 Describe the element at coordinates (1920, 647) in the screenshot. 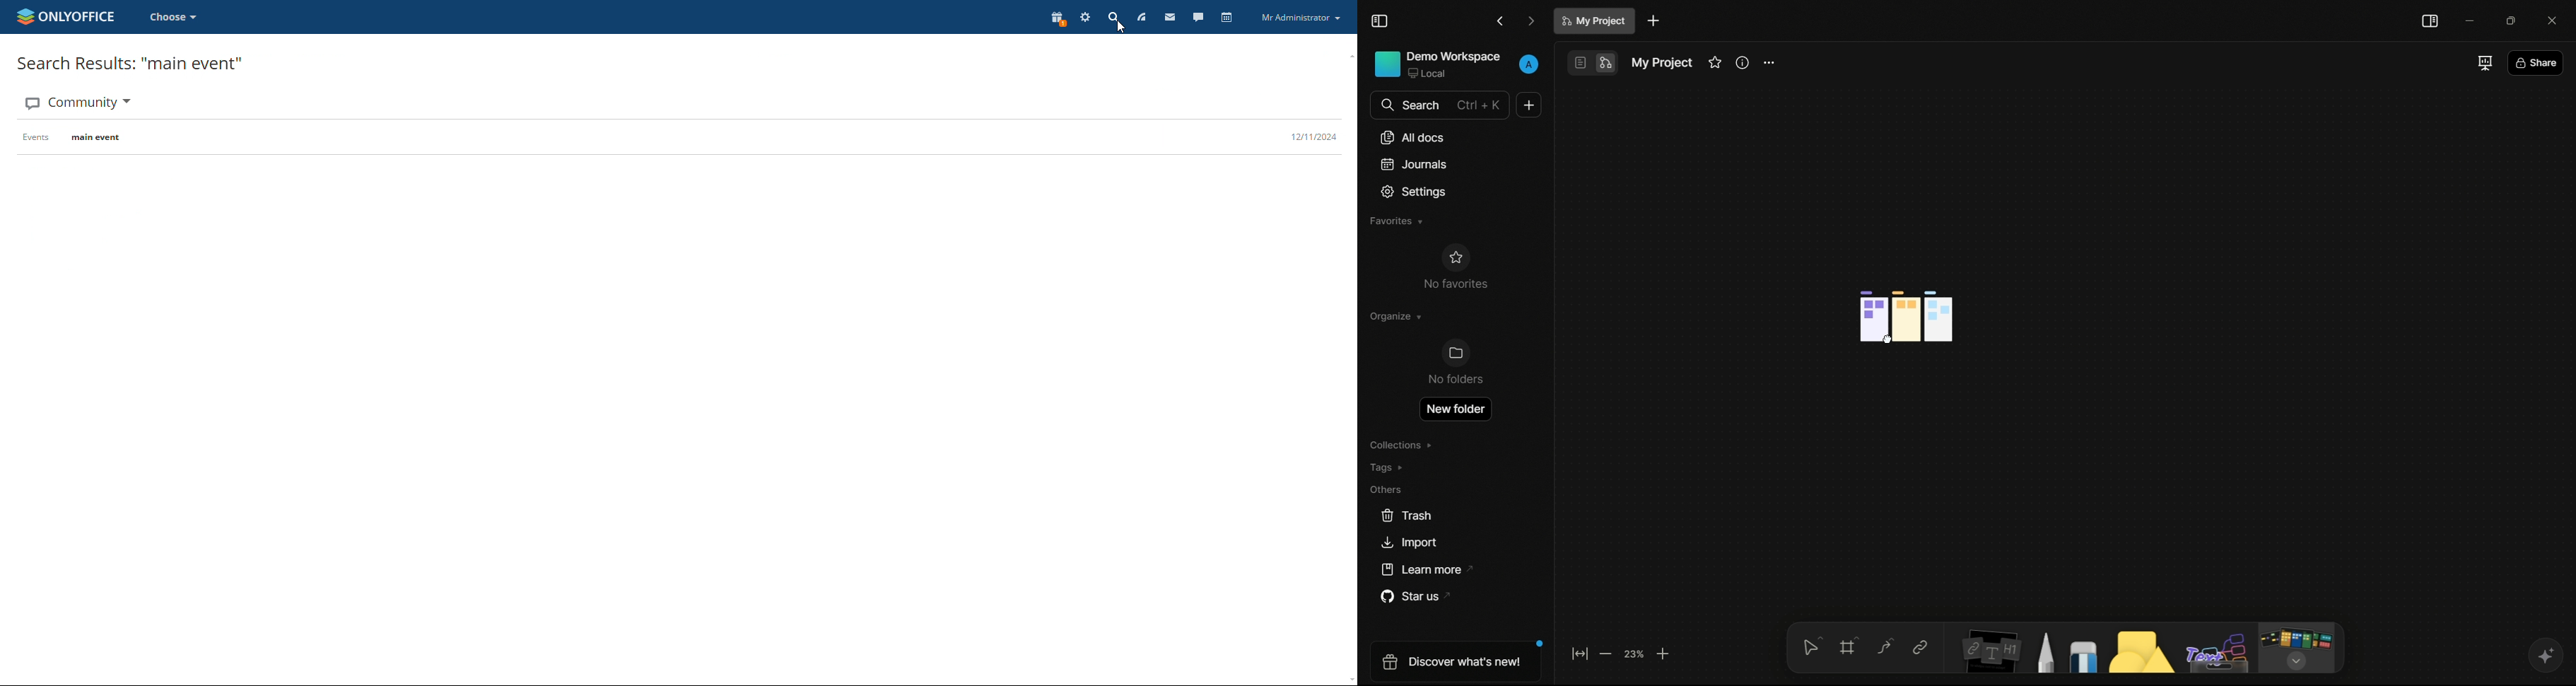

I see `link` at that location.